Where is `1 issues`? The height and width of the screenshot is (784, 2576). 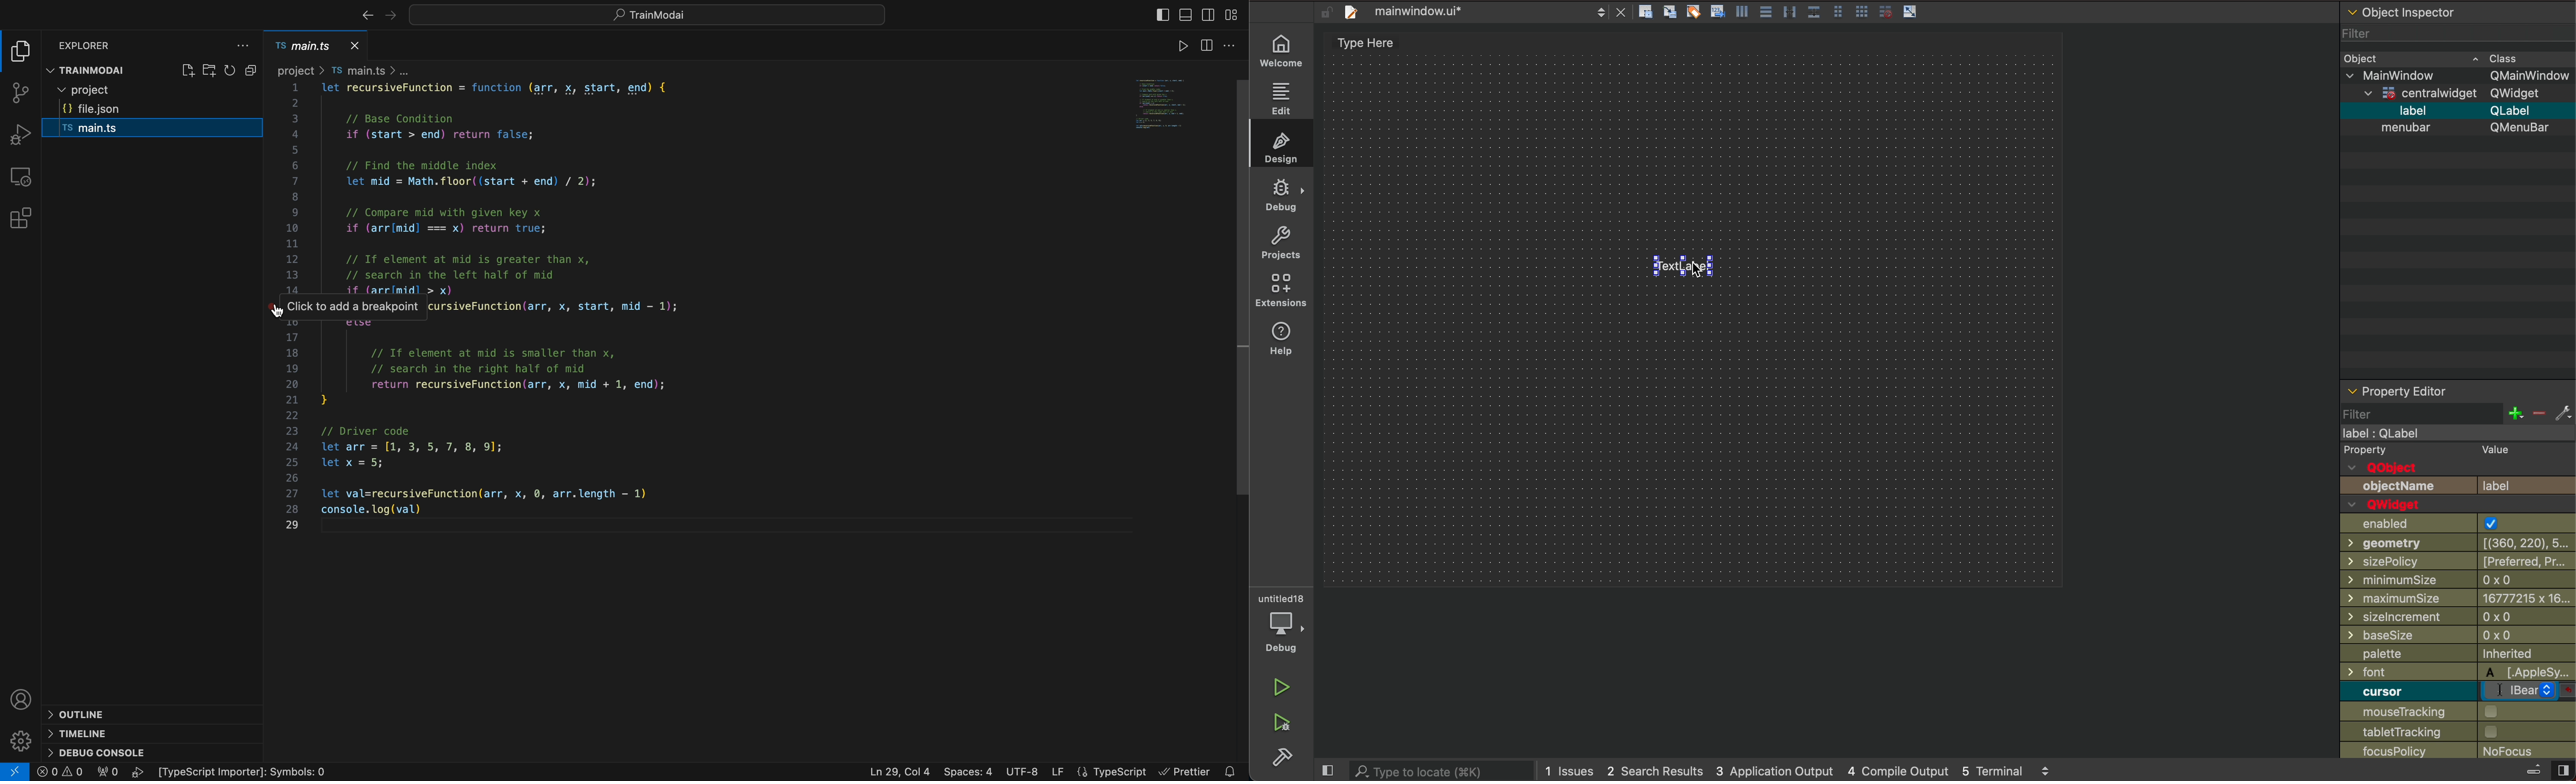 1 issues is located at coordinates (1568, 769).